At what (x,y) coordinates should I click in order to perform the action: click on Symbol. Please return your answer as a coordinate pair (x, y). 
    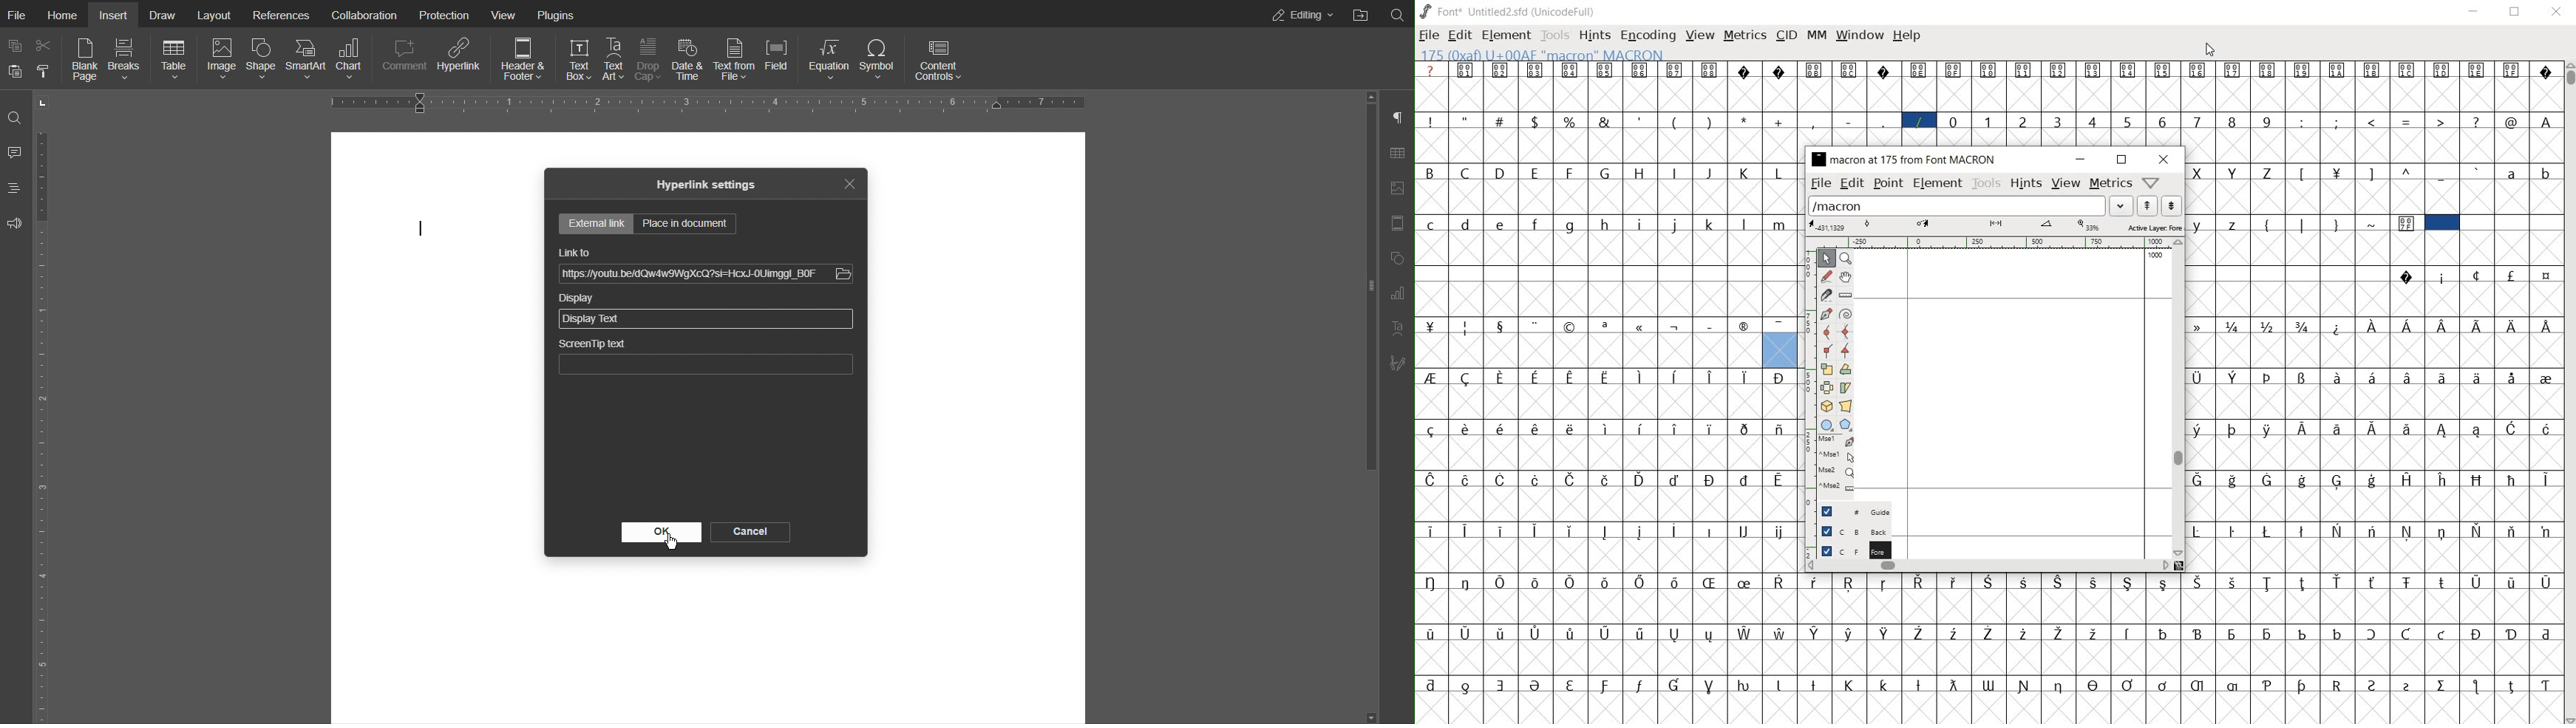
    Looking at the image, I should click on (1572, 632).